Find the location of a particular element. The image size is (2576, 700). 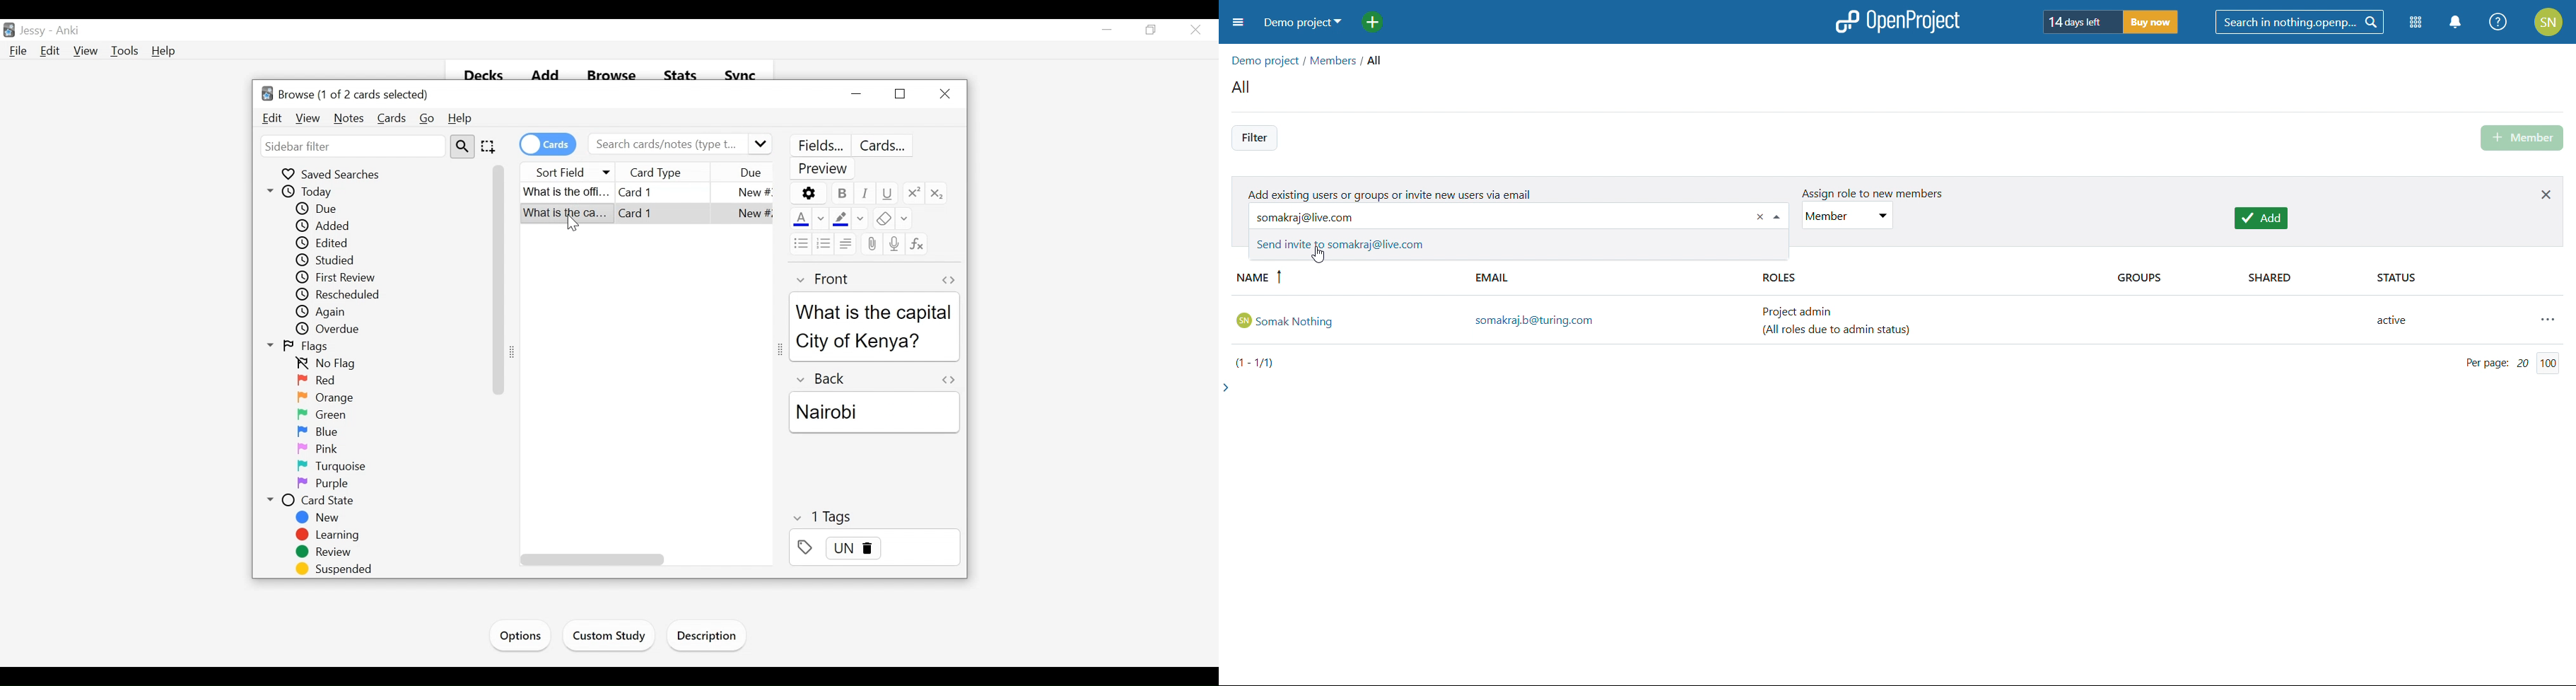

set role is located at coordinates (1848, 216).